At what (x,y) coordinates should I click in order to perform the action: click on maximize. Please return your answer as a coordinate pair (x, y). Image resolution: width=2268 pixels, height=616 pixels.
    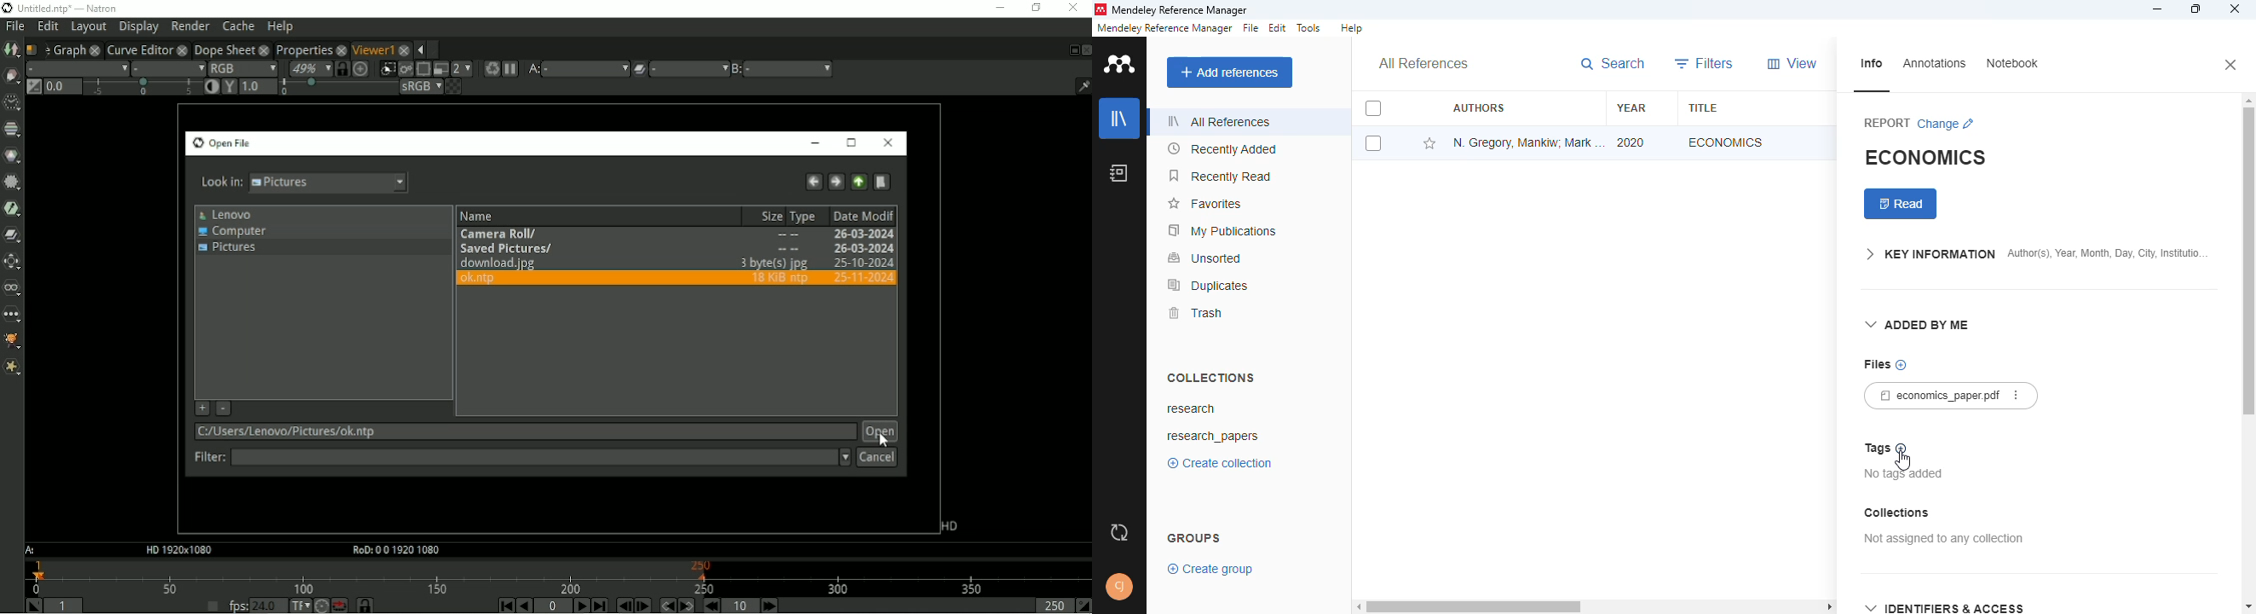
    Looking at the image, I should click on (2196, 9).